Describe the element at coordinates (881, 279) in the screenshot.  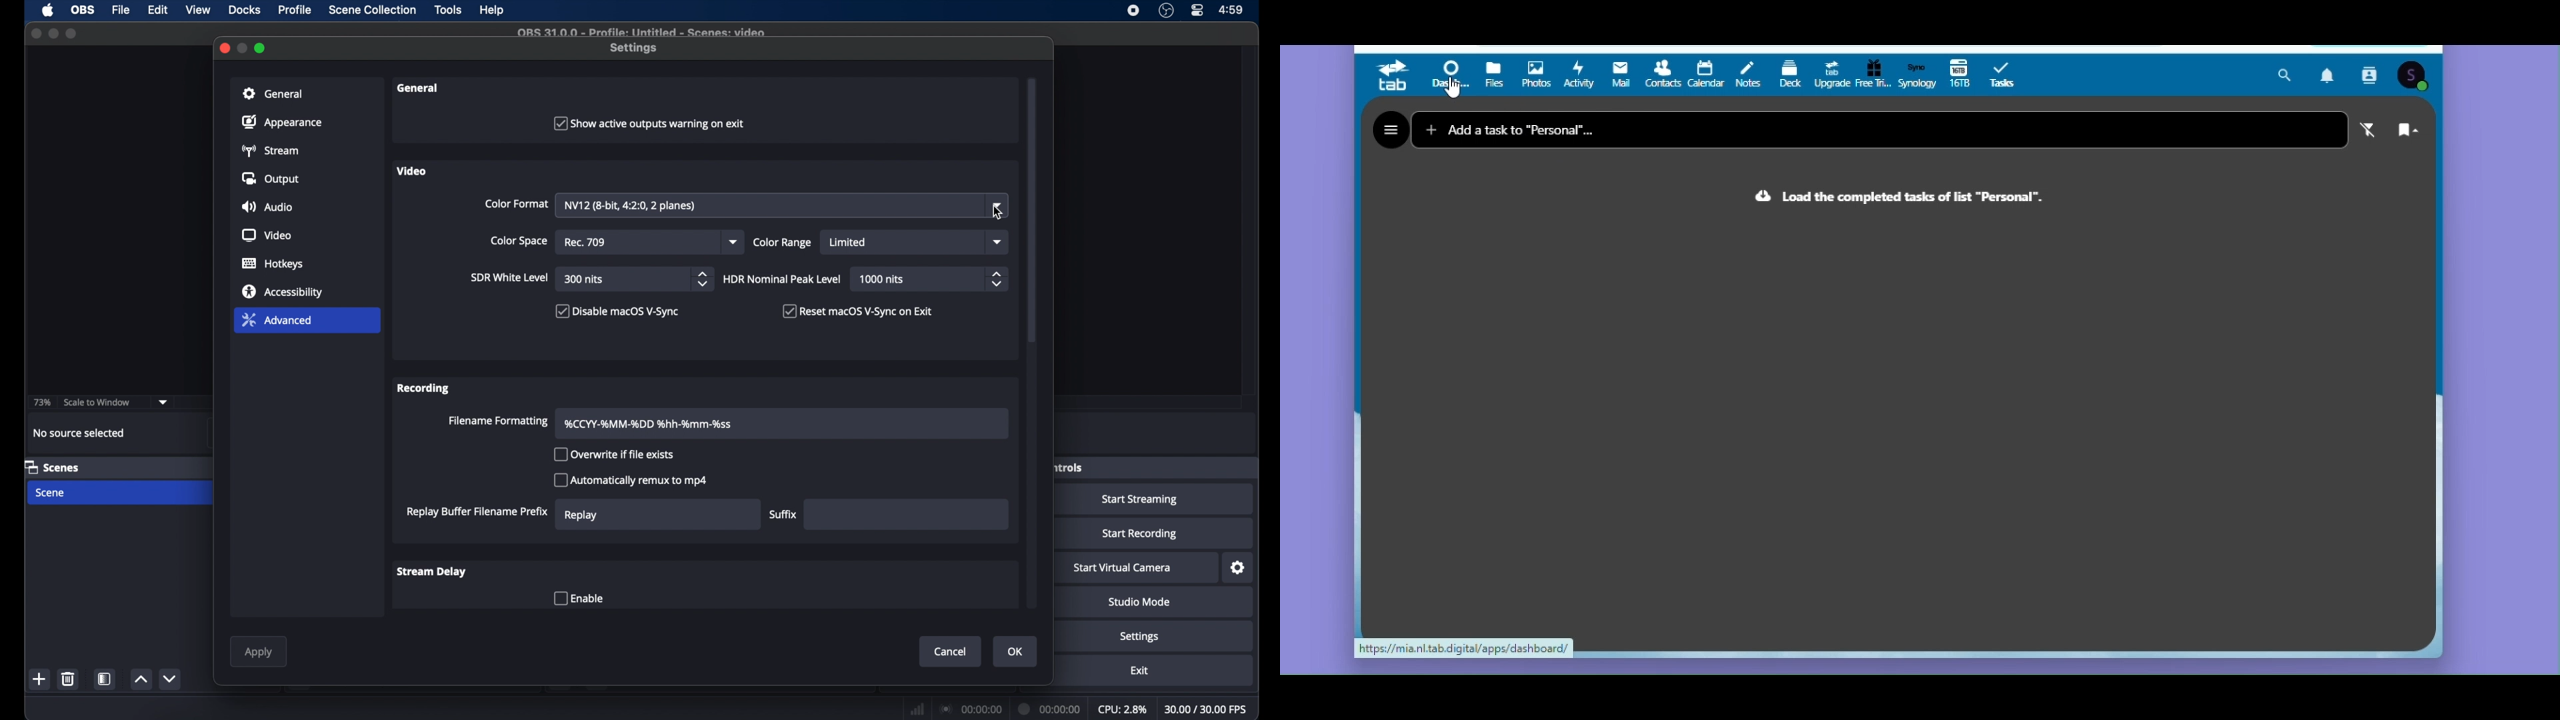
I see `1000 nits` at that location.